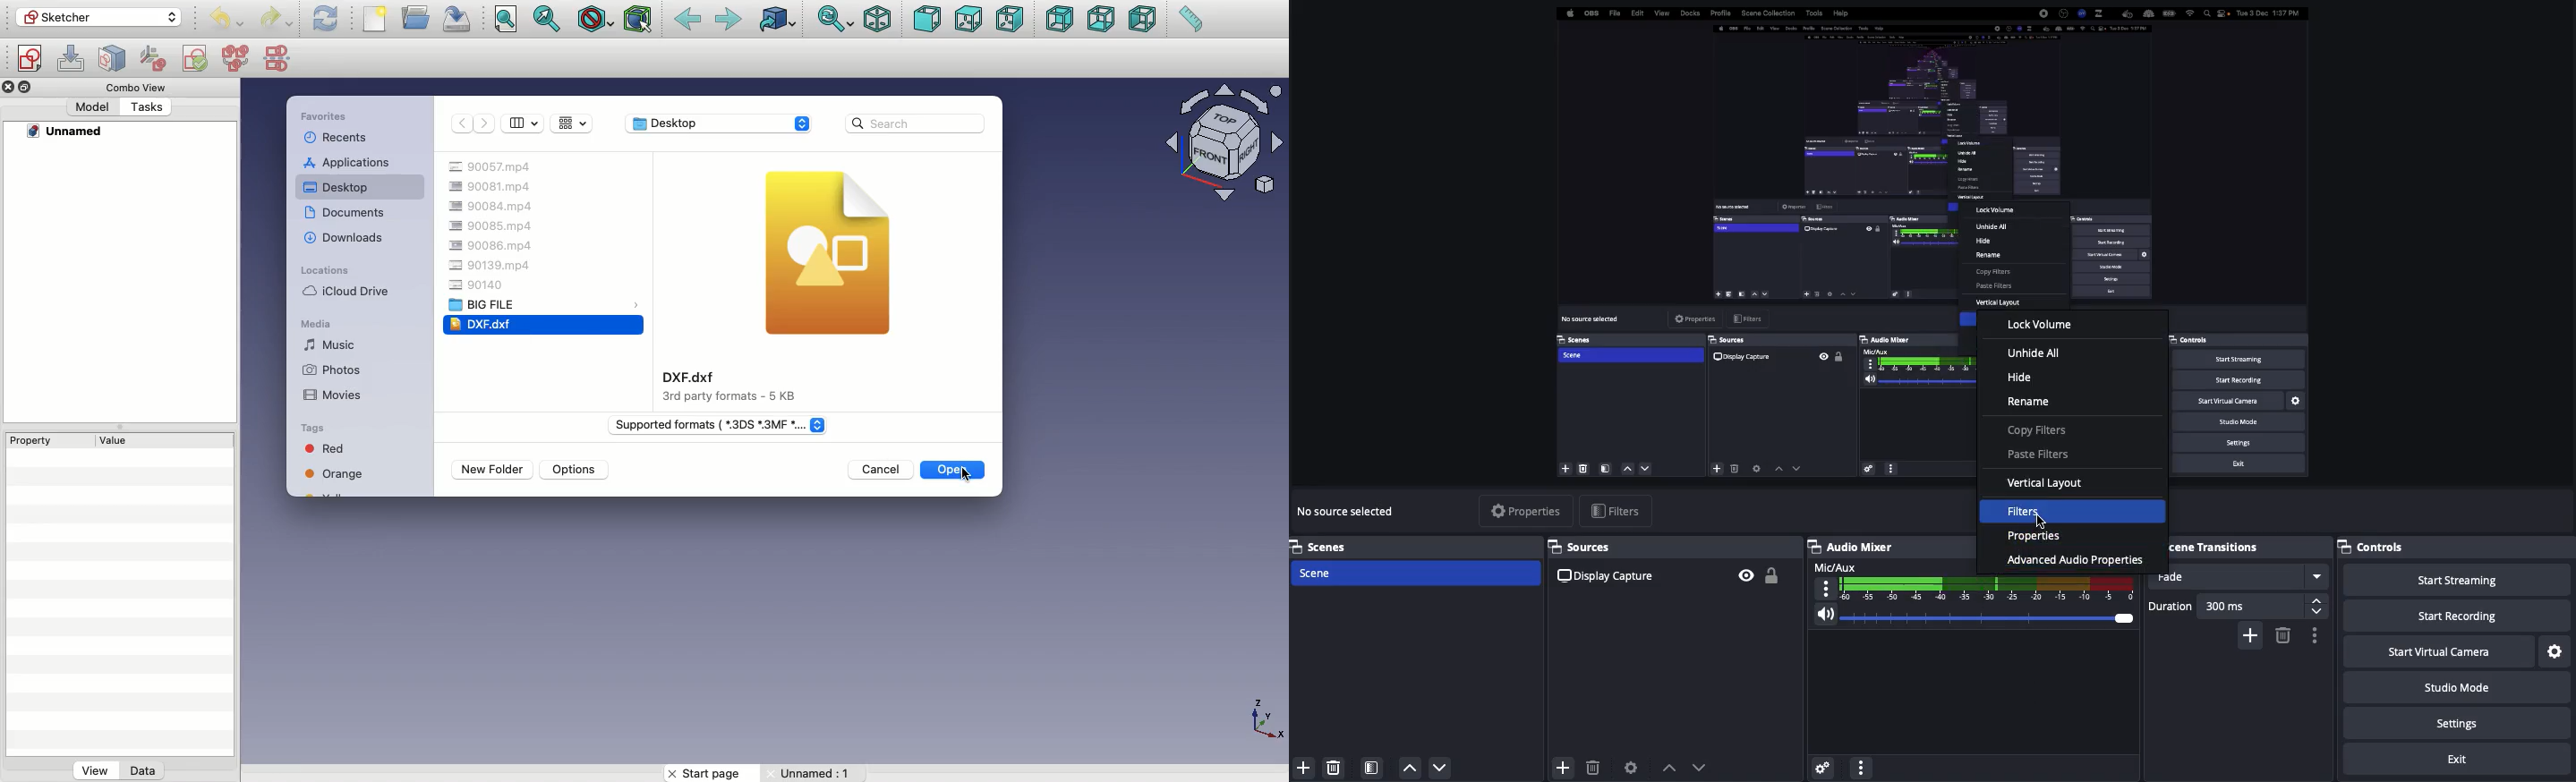 The image size is (2576, 784). Describe the element at coordinates (2206, 548) in the screenshot. I see `Scene transitions` at that location.